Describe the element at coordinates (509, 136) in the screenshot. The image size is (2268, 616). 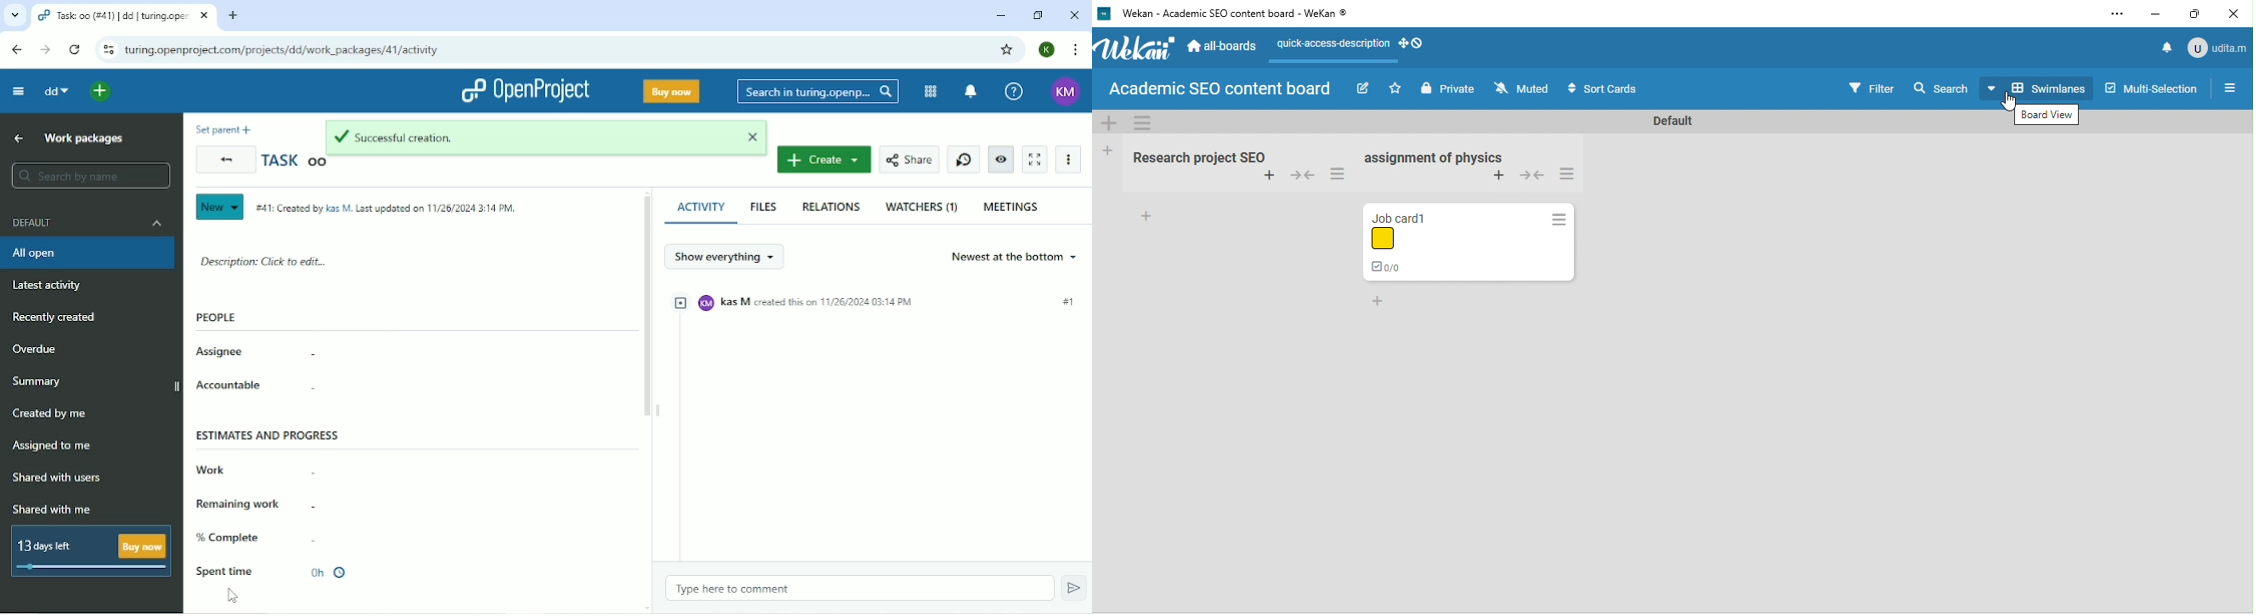
I see `Successful creation` at that location.